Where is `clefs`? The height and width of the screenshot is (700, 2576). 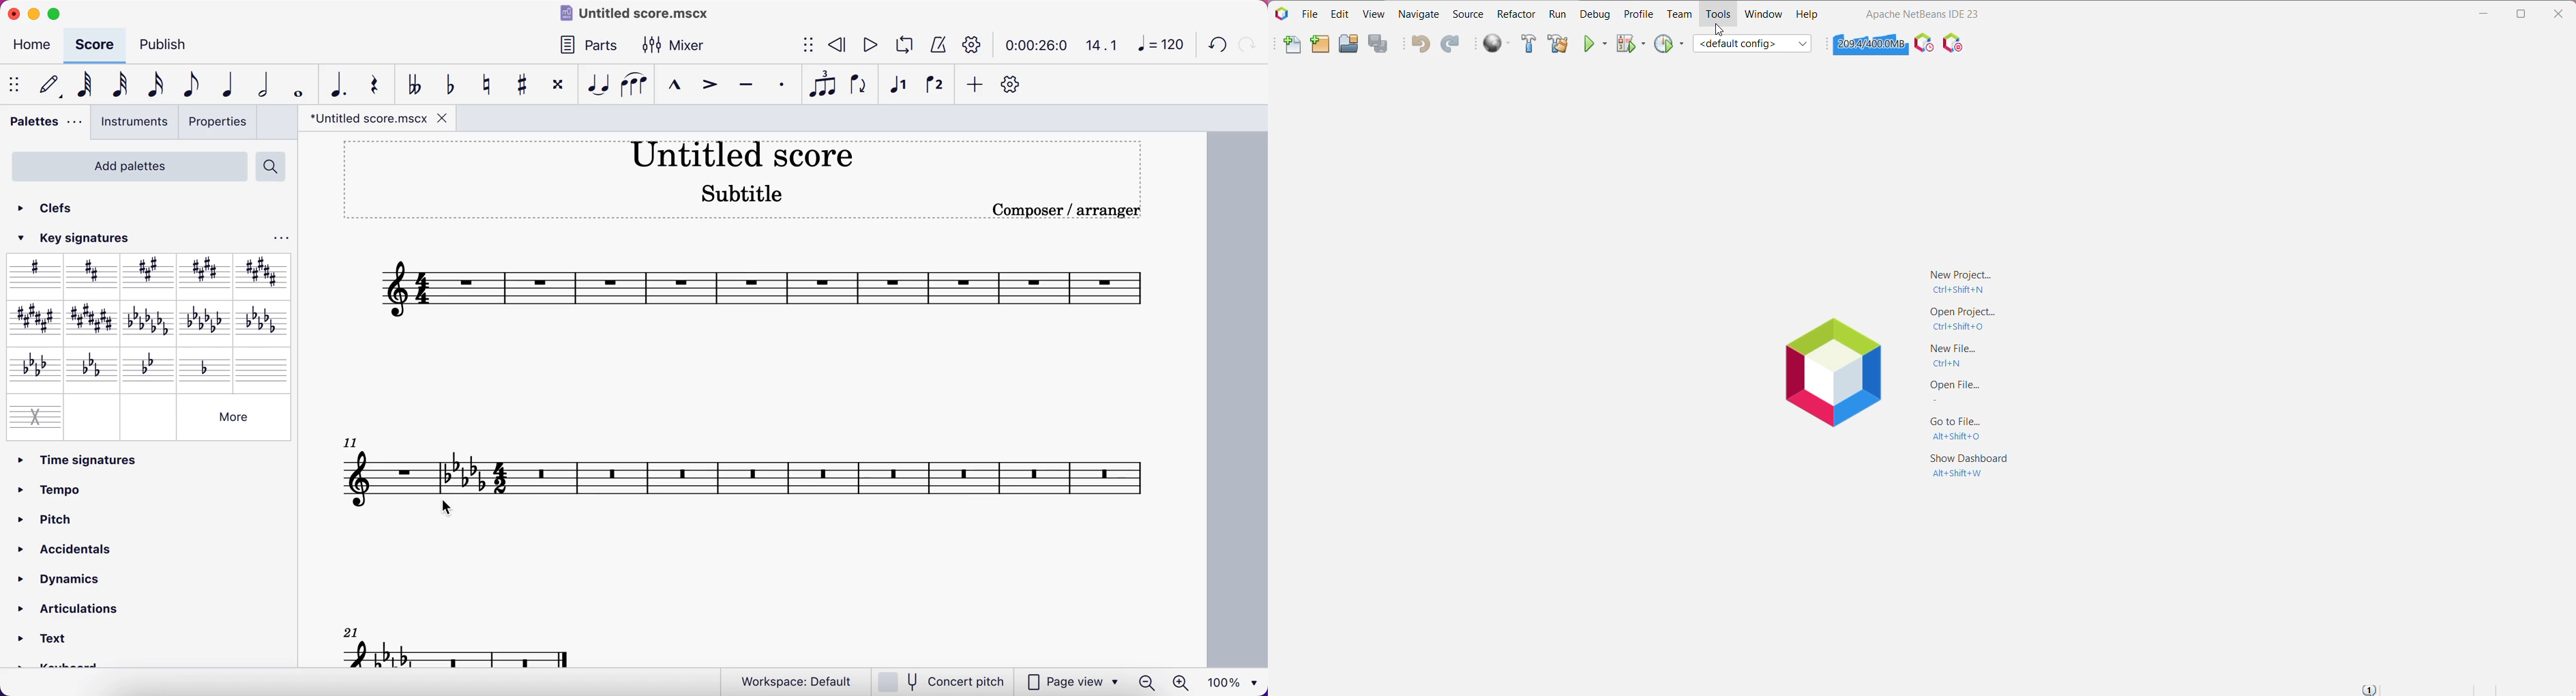 clefs is located at coordinates (59, 208).